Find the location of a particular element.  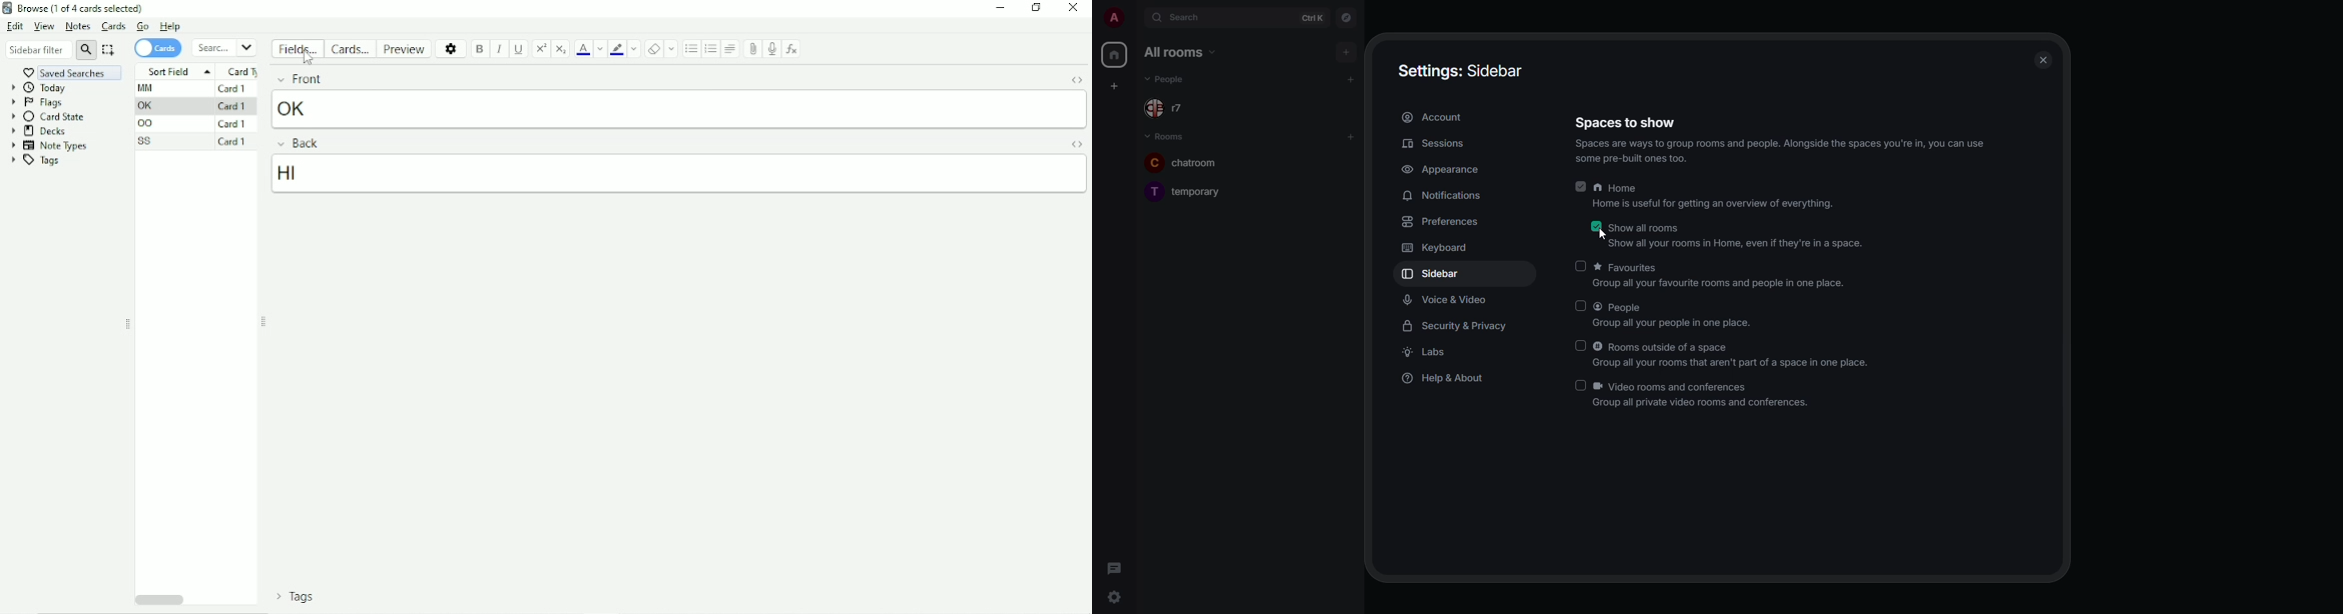

Note Types is located at coordinates (48, 146).